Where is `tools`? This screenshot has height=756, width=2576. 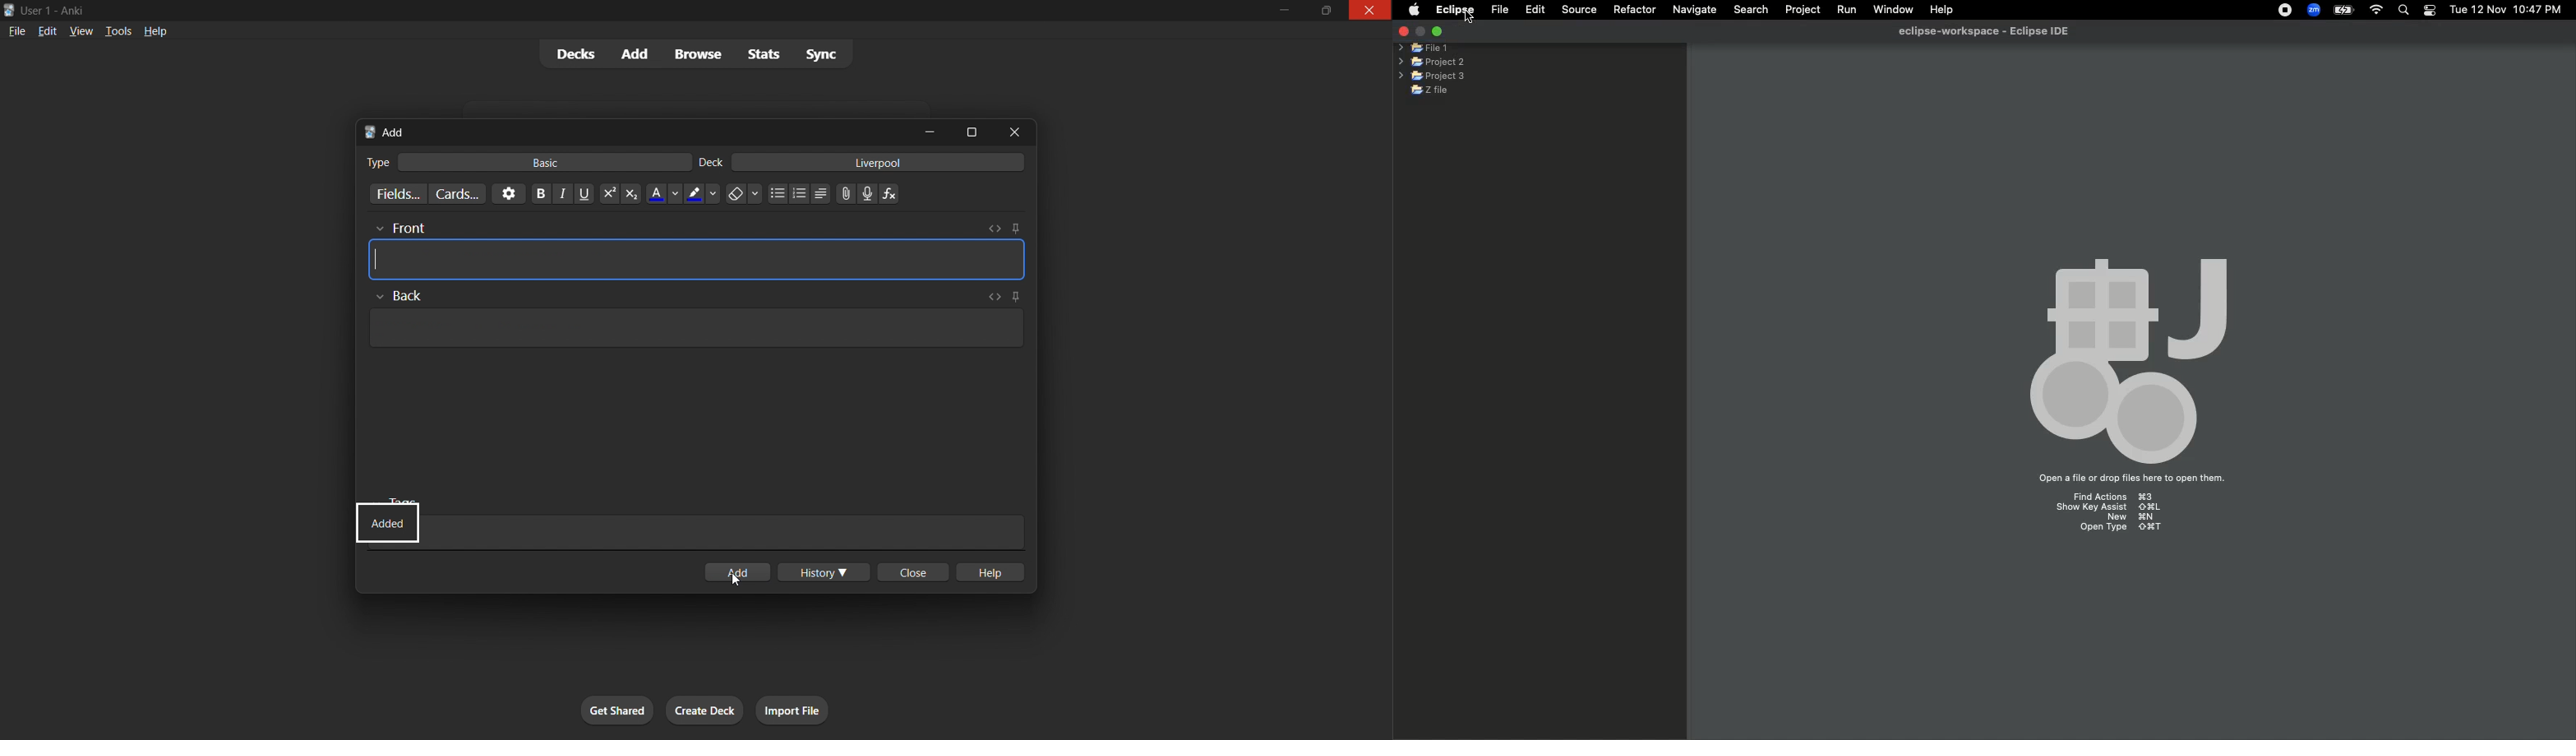
tools is located at coordinates (117, 33).